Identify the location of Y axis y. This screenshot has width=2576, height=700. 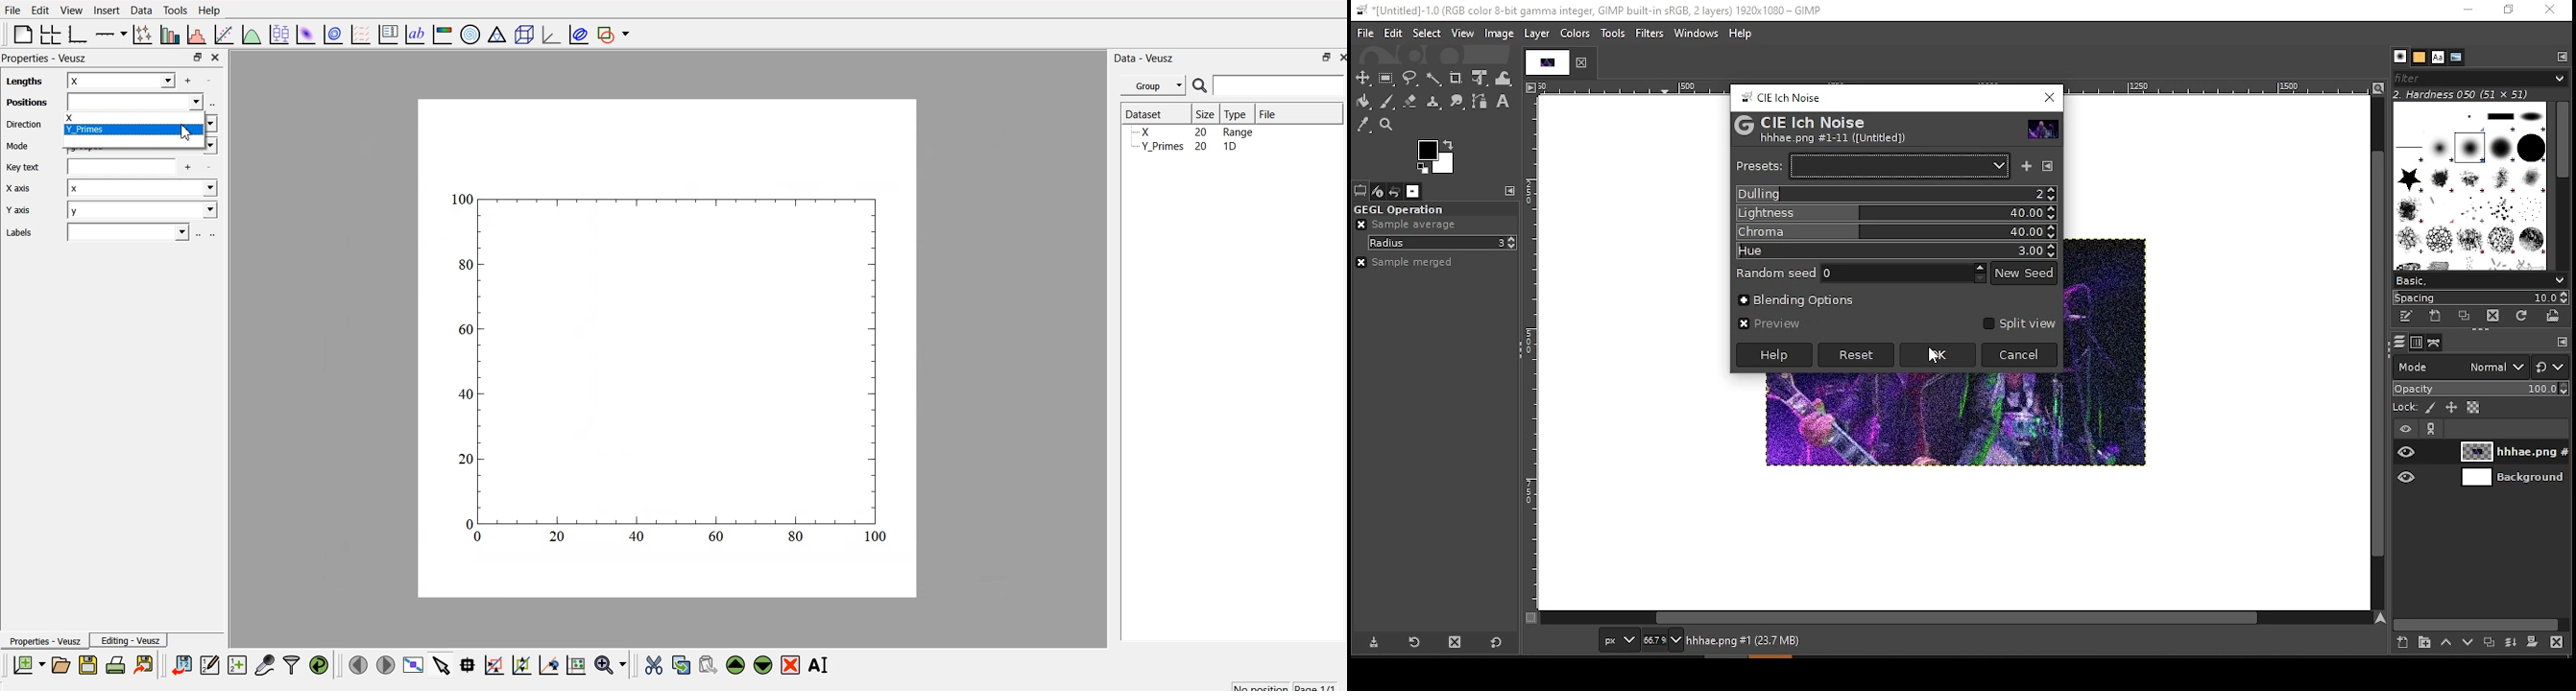
(114, 211).